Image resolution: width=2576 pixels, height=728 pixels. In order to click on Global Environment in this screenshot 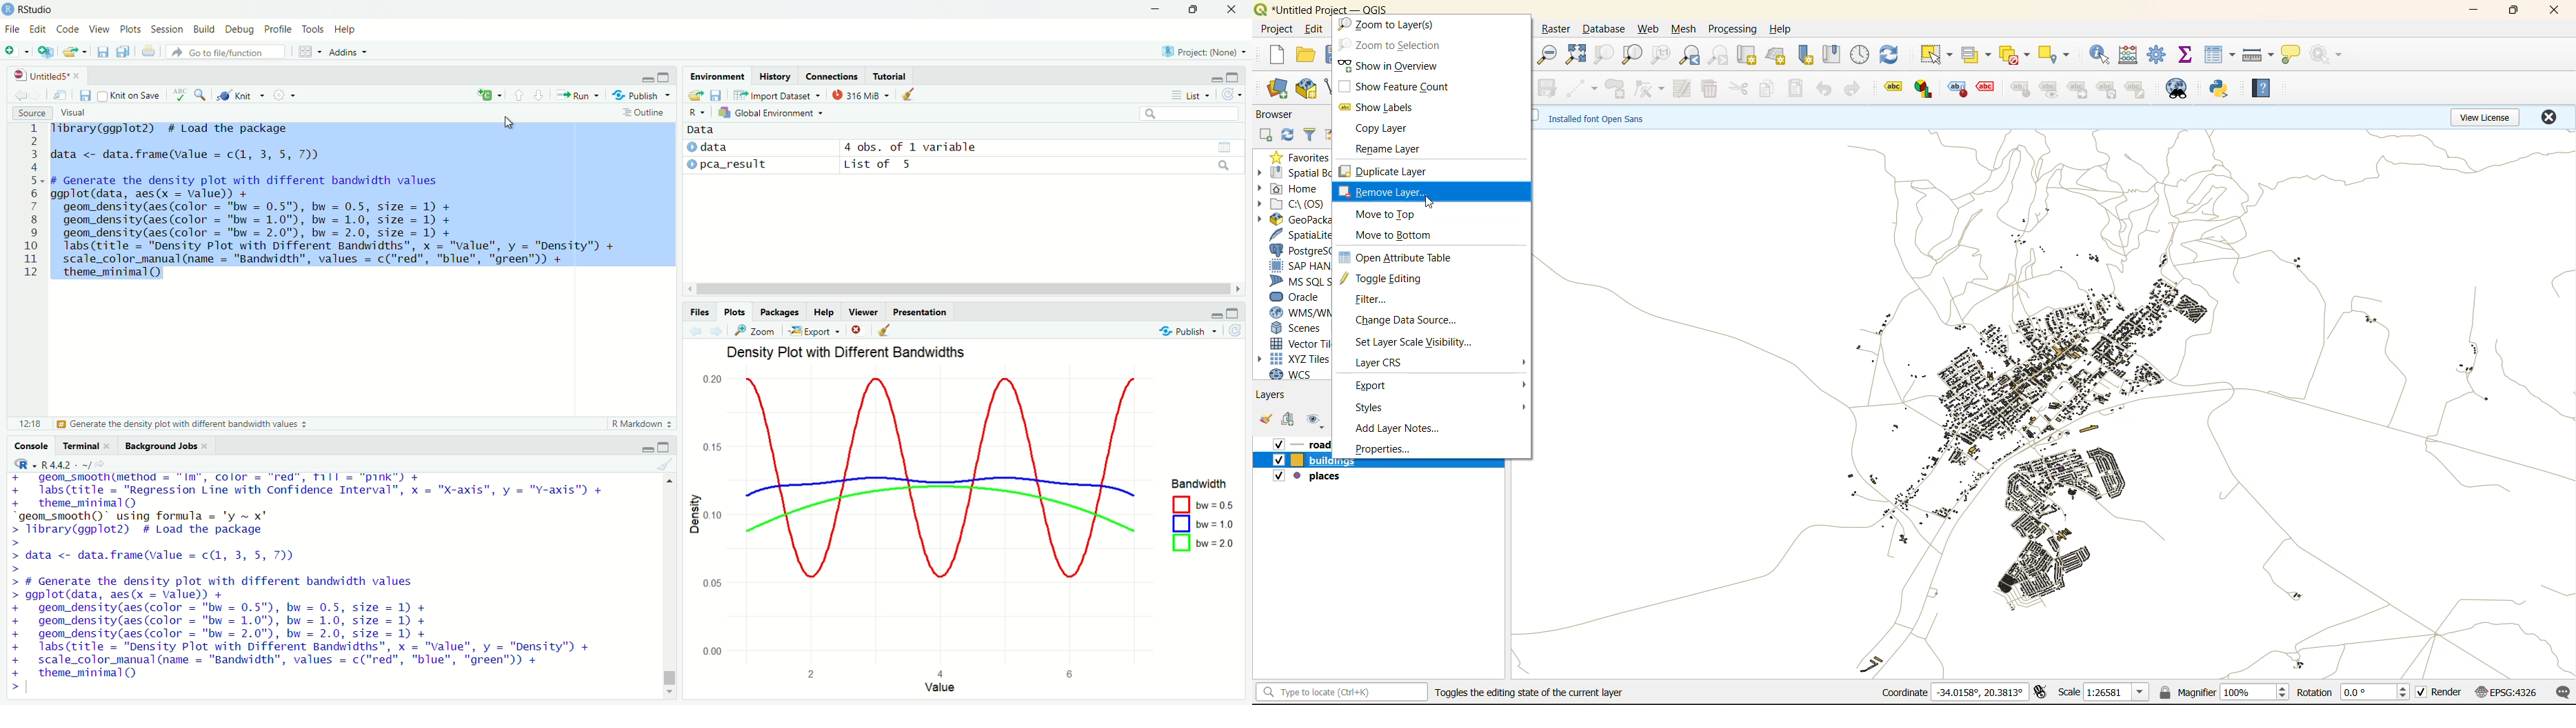, I will do `click(772, 112)`.